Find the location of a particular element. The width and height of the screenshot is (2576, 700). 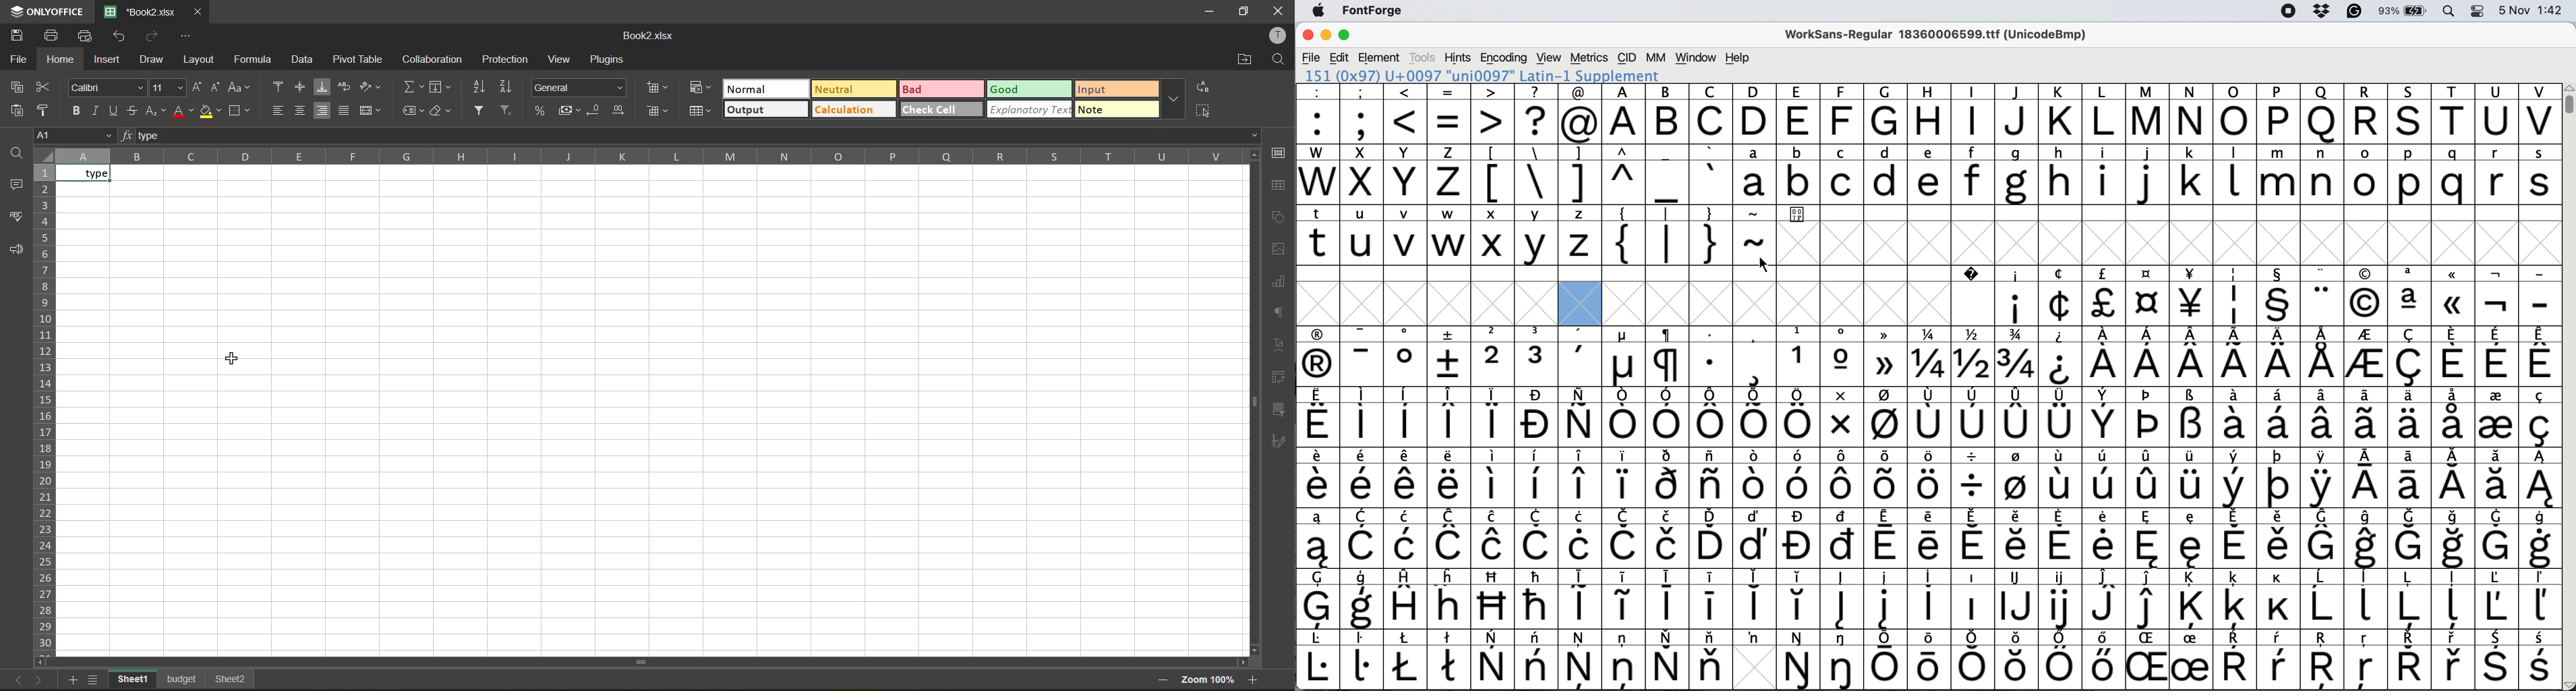

h is located at coordinates (2059, 174).